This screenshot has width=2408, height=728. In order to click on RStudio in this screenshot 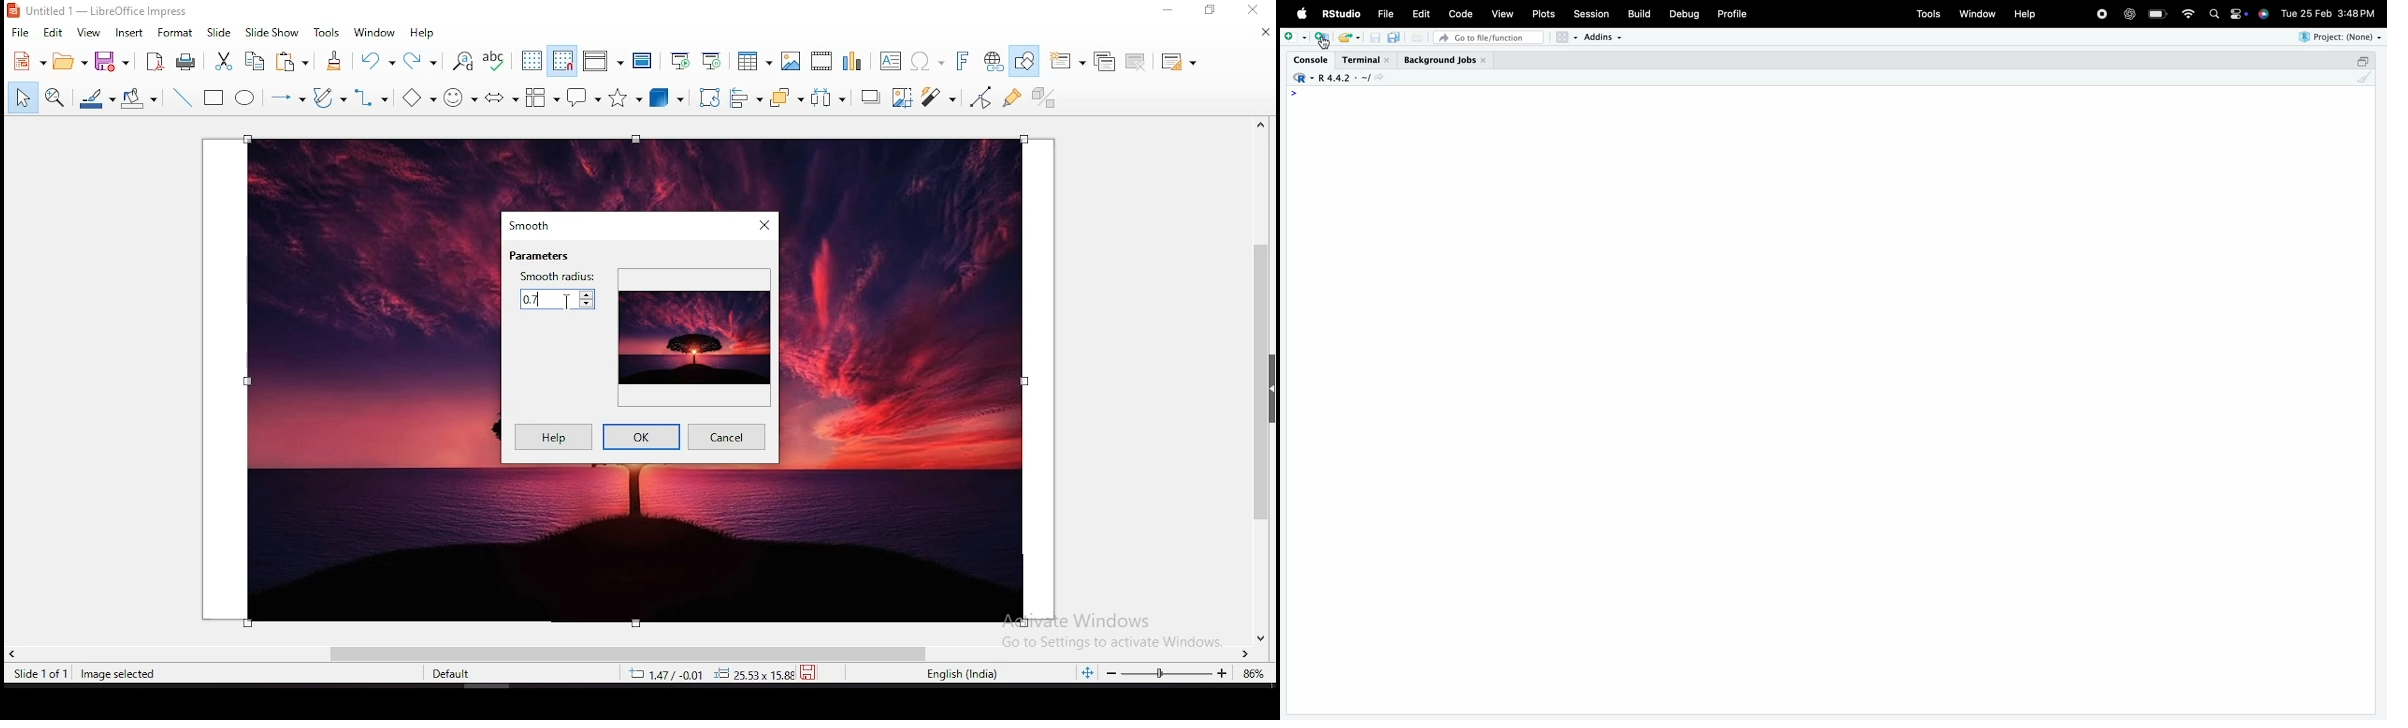, I will do `click(1340, 14)`.